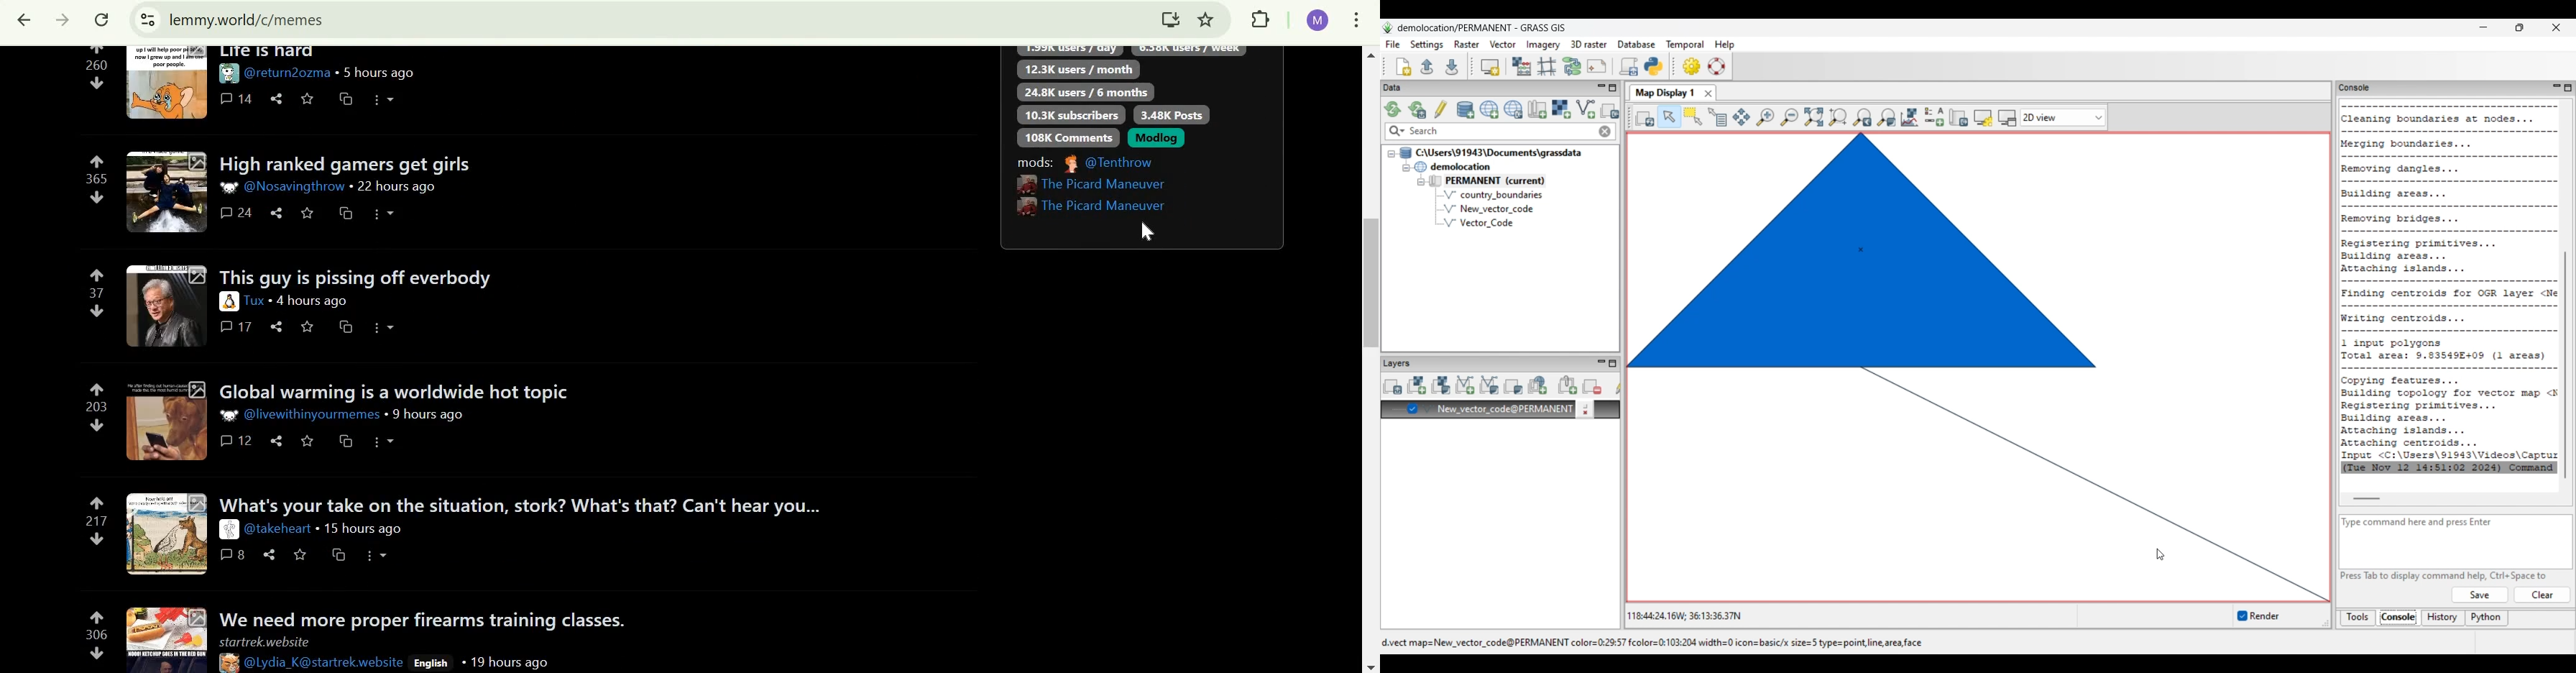 The height and width of the screenshot is (700, 2576). Describe the element at coordinates (346, 326) in the screenshot. I see `cross-post` at that location.